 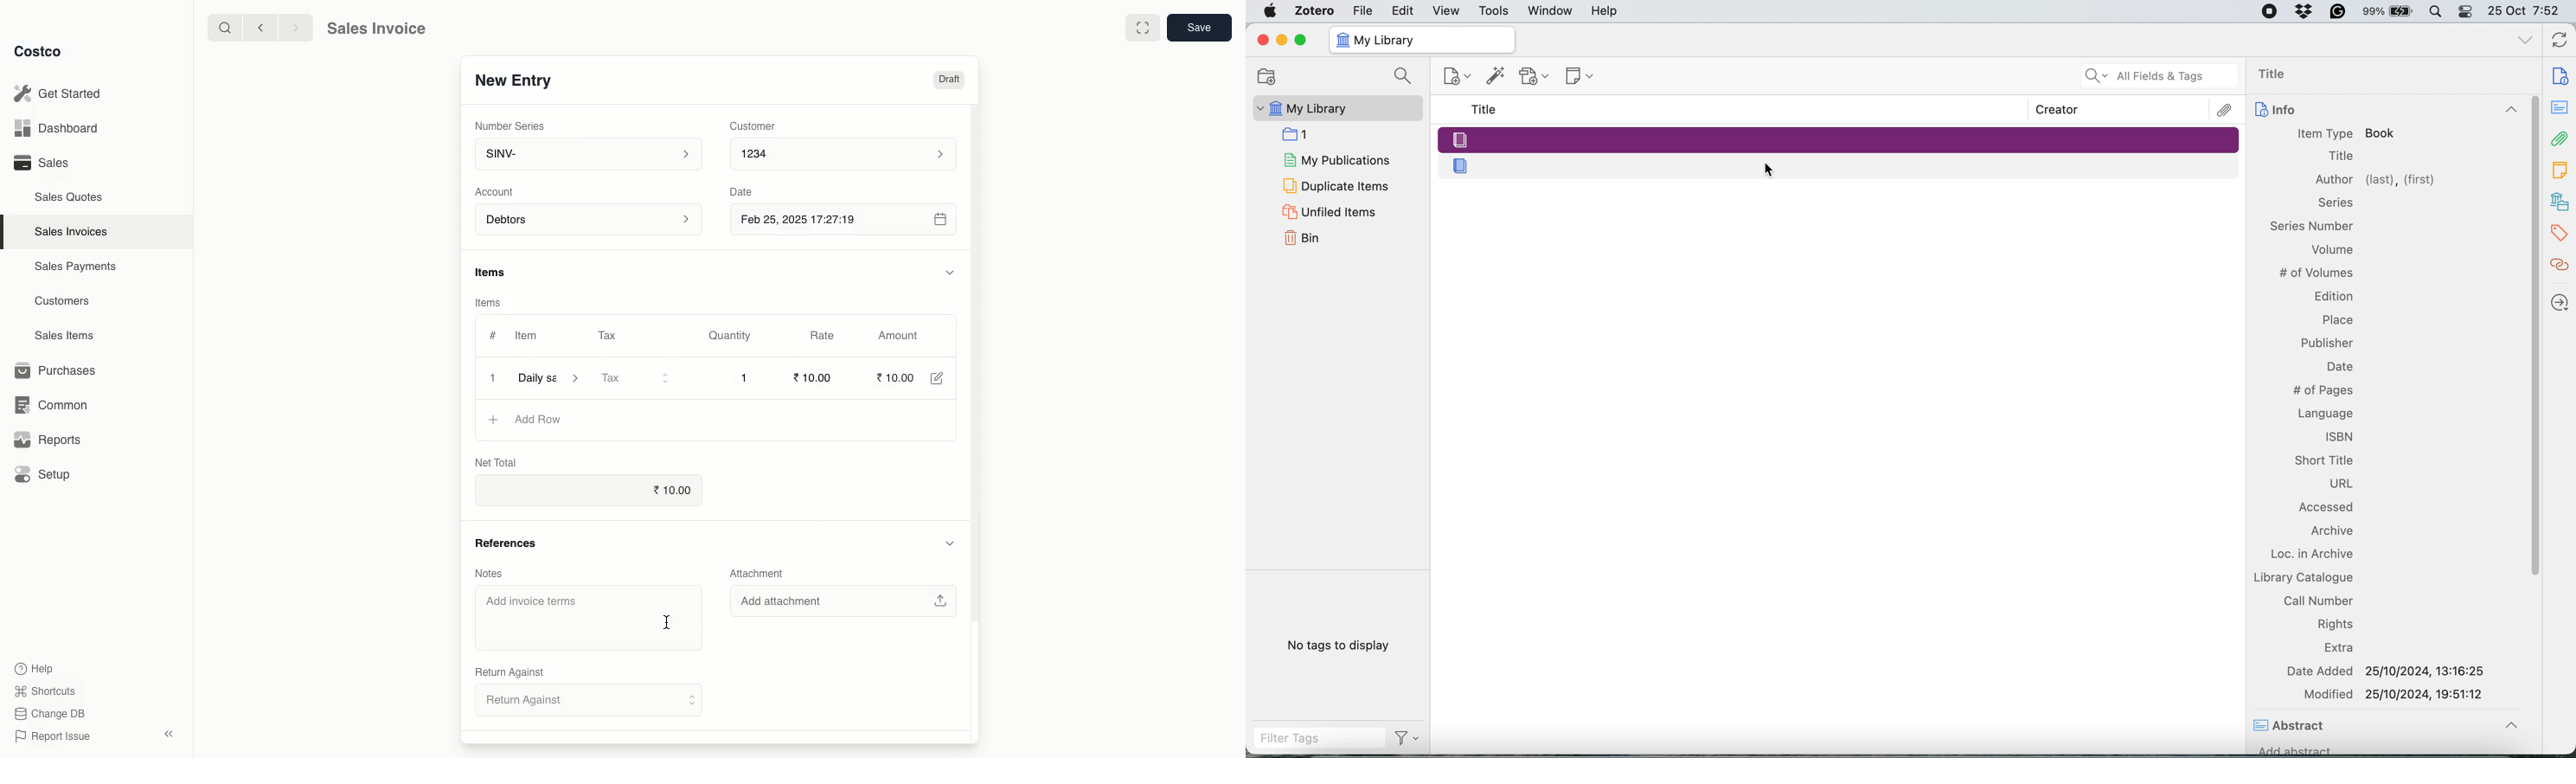 I want to click on Add, so click(x=495, y=420).